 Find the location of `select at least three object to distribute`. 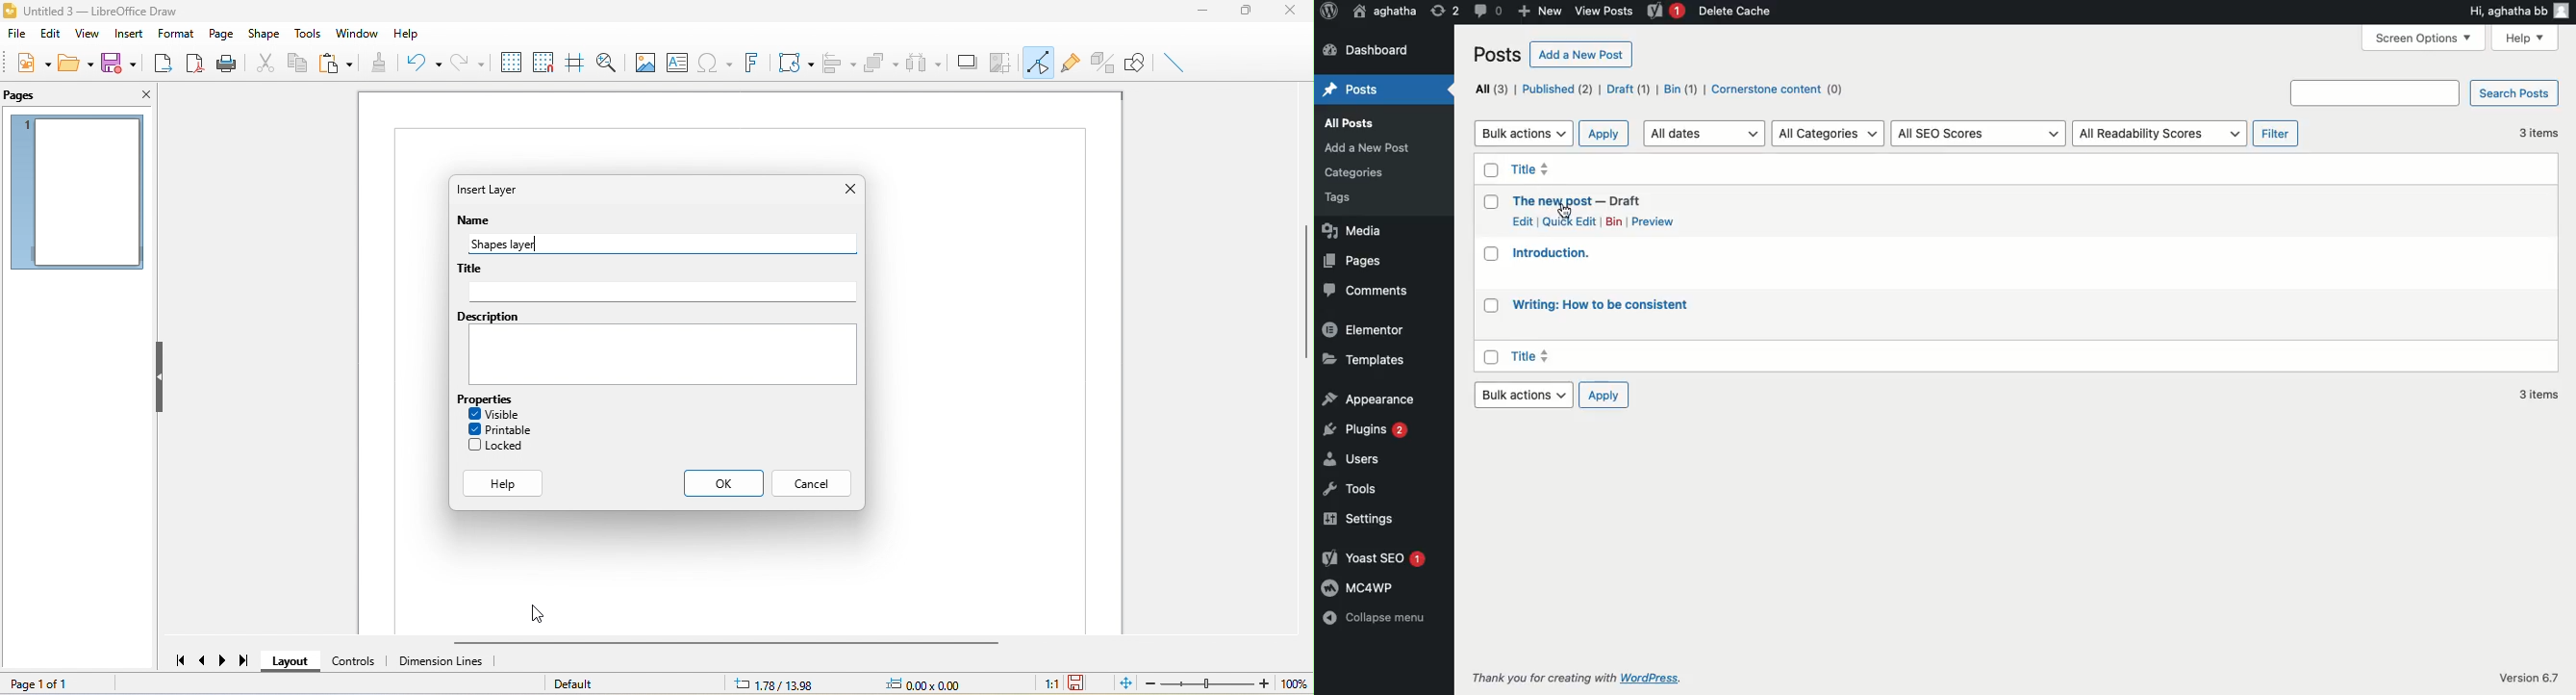

select at least three object to distribute is located at coordinates (924, 62).